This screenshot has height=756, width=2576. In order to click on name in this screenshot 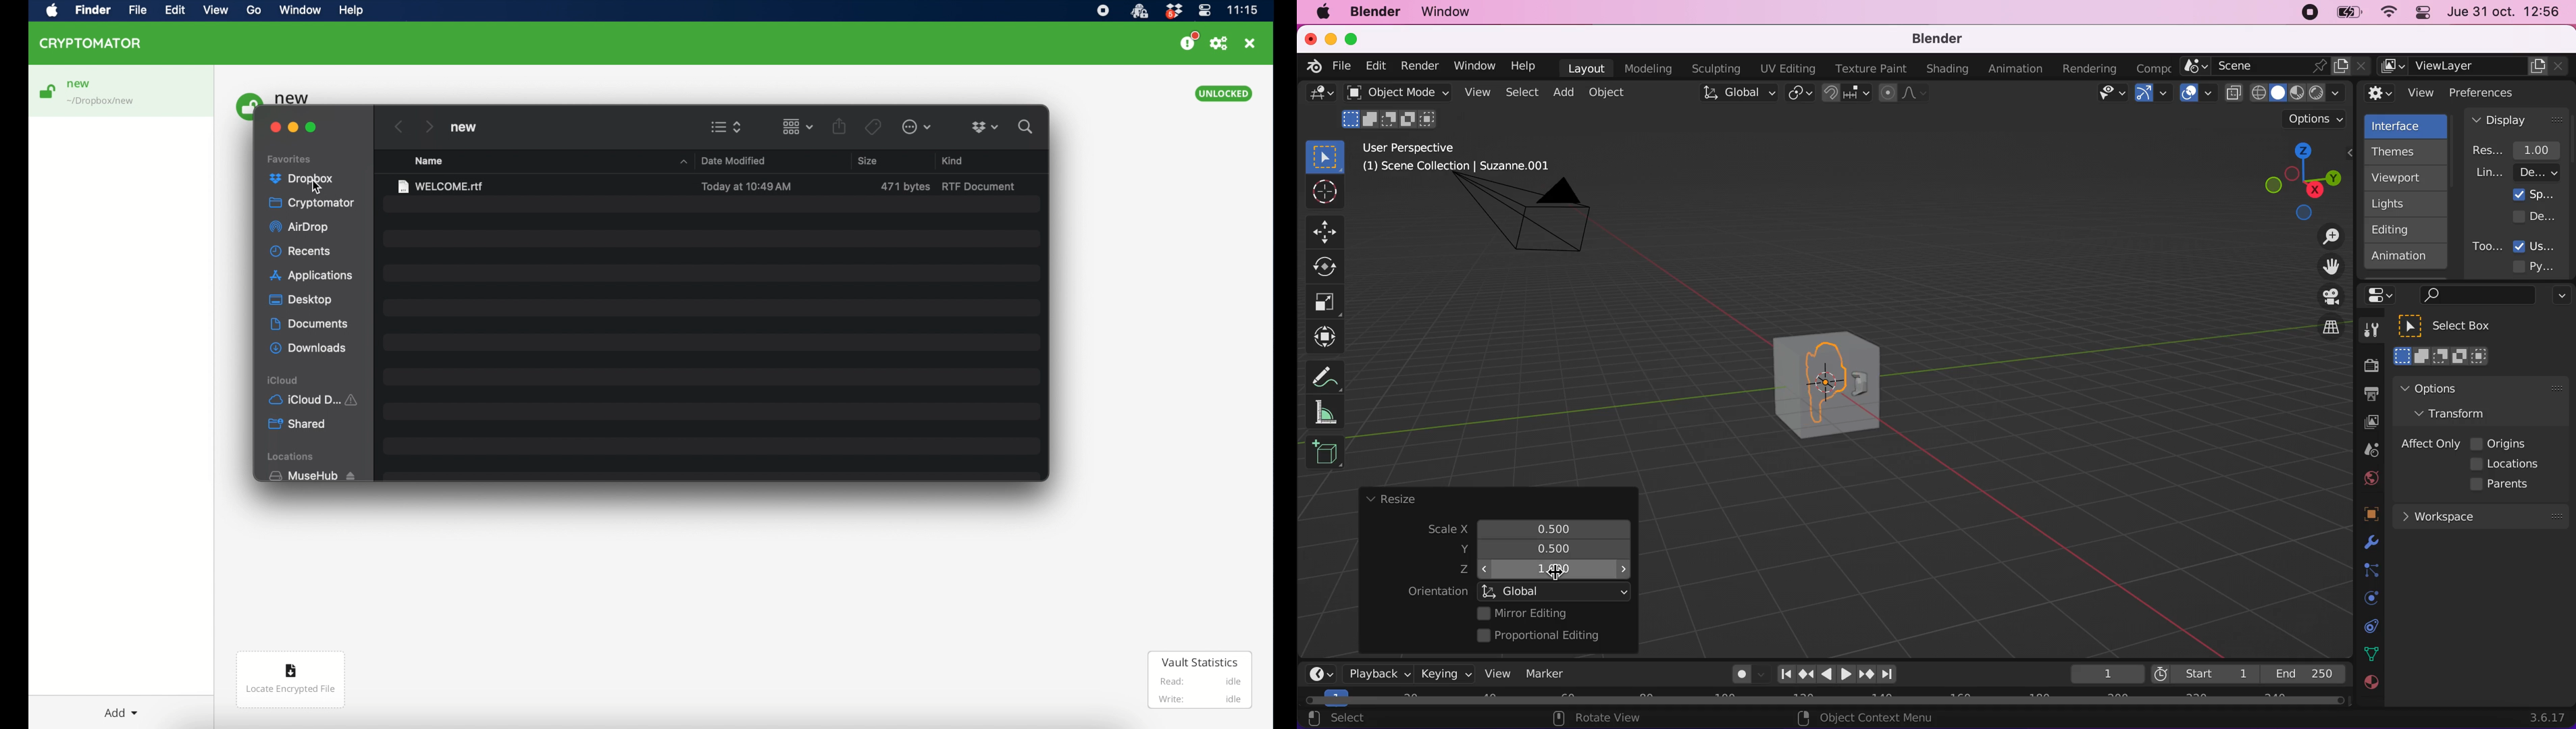, I will do `click(429, 161)`.